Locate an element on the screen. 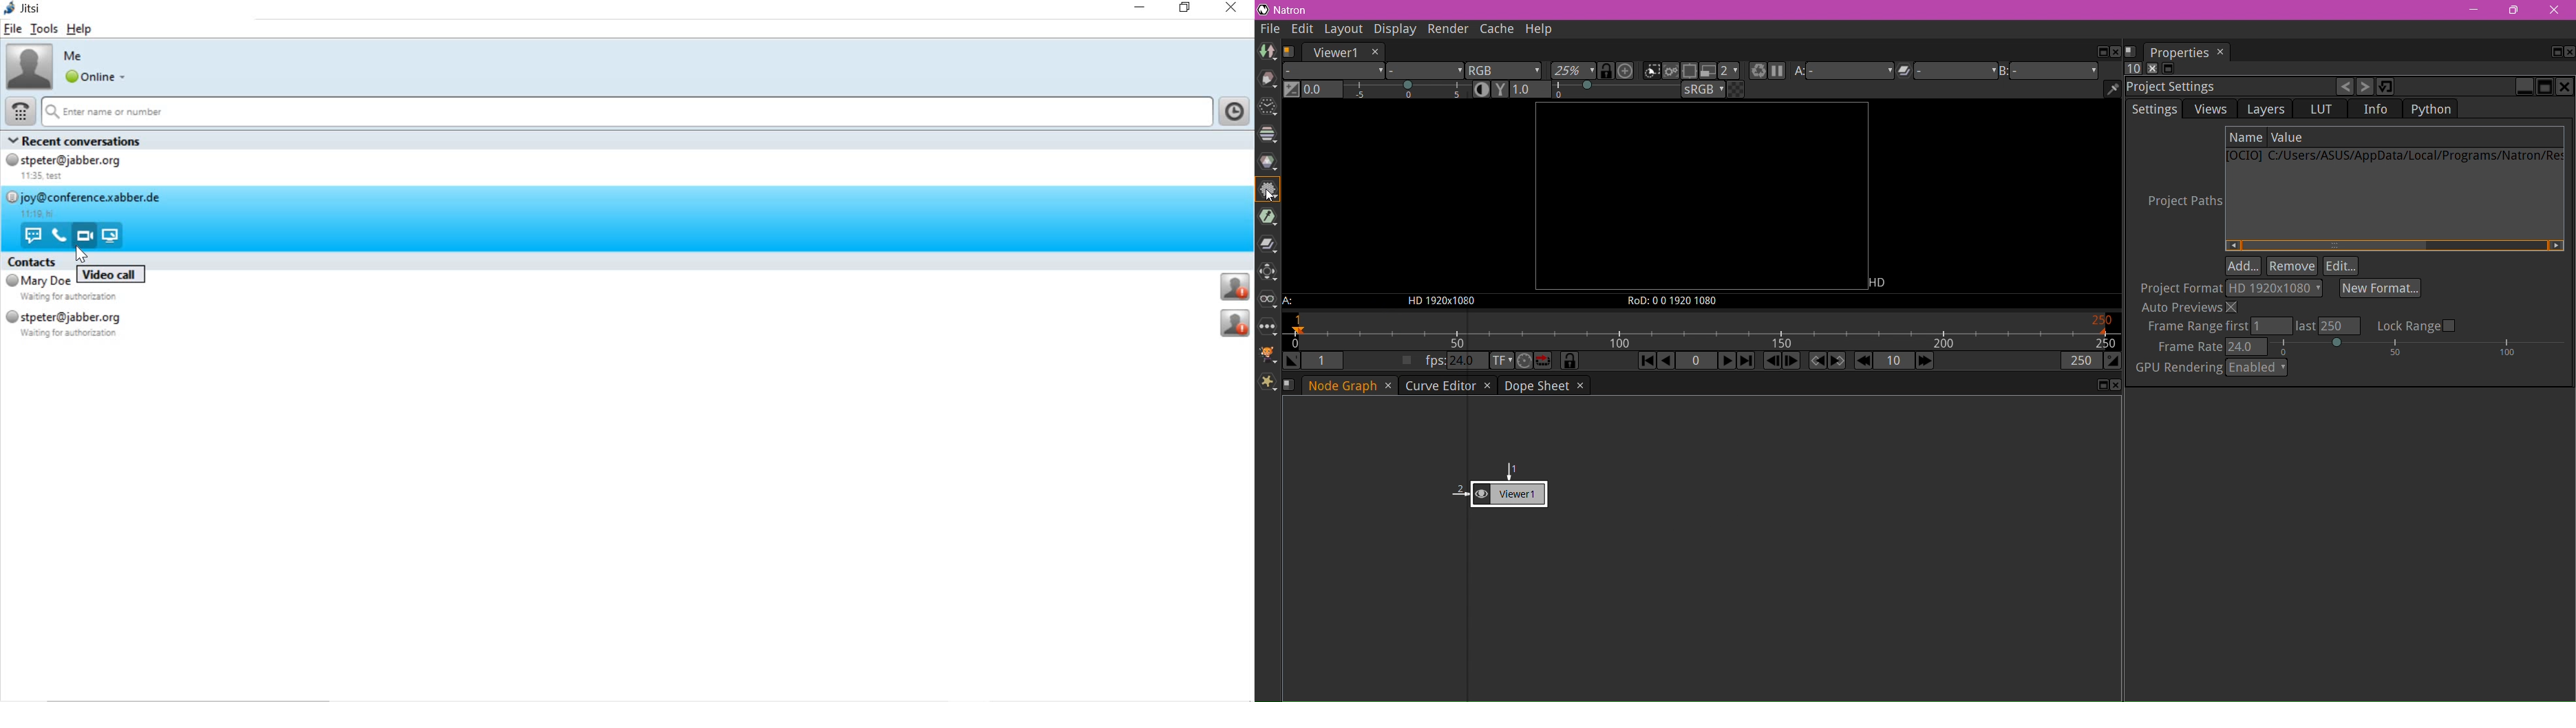 This screenshot has width=2576, height=728. Me is located at coordinates (75, 56).